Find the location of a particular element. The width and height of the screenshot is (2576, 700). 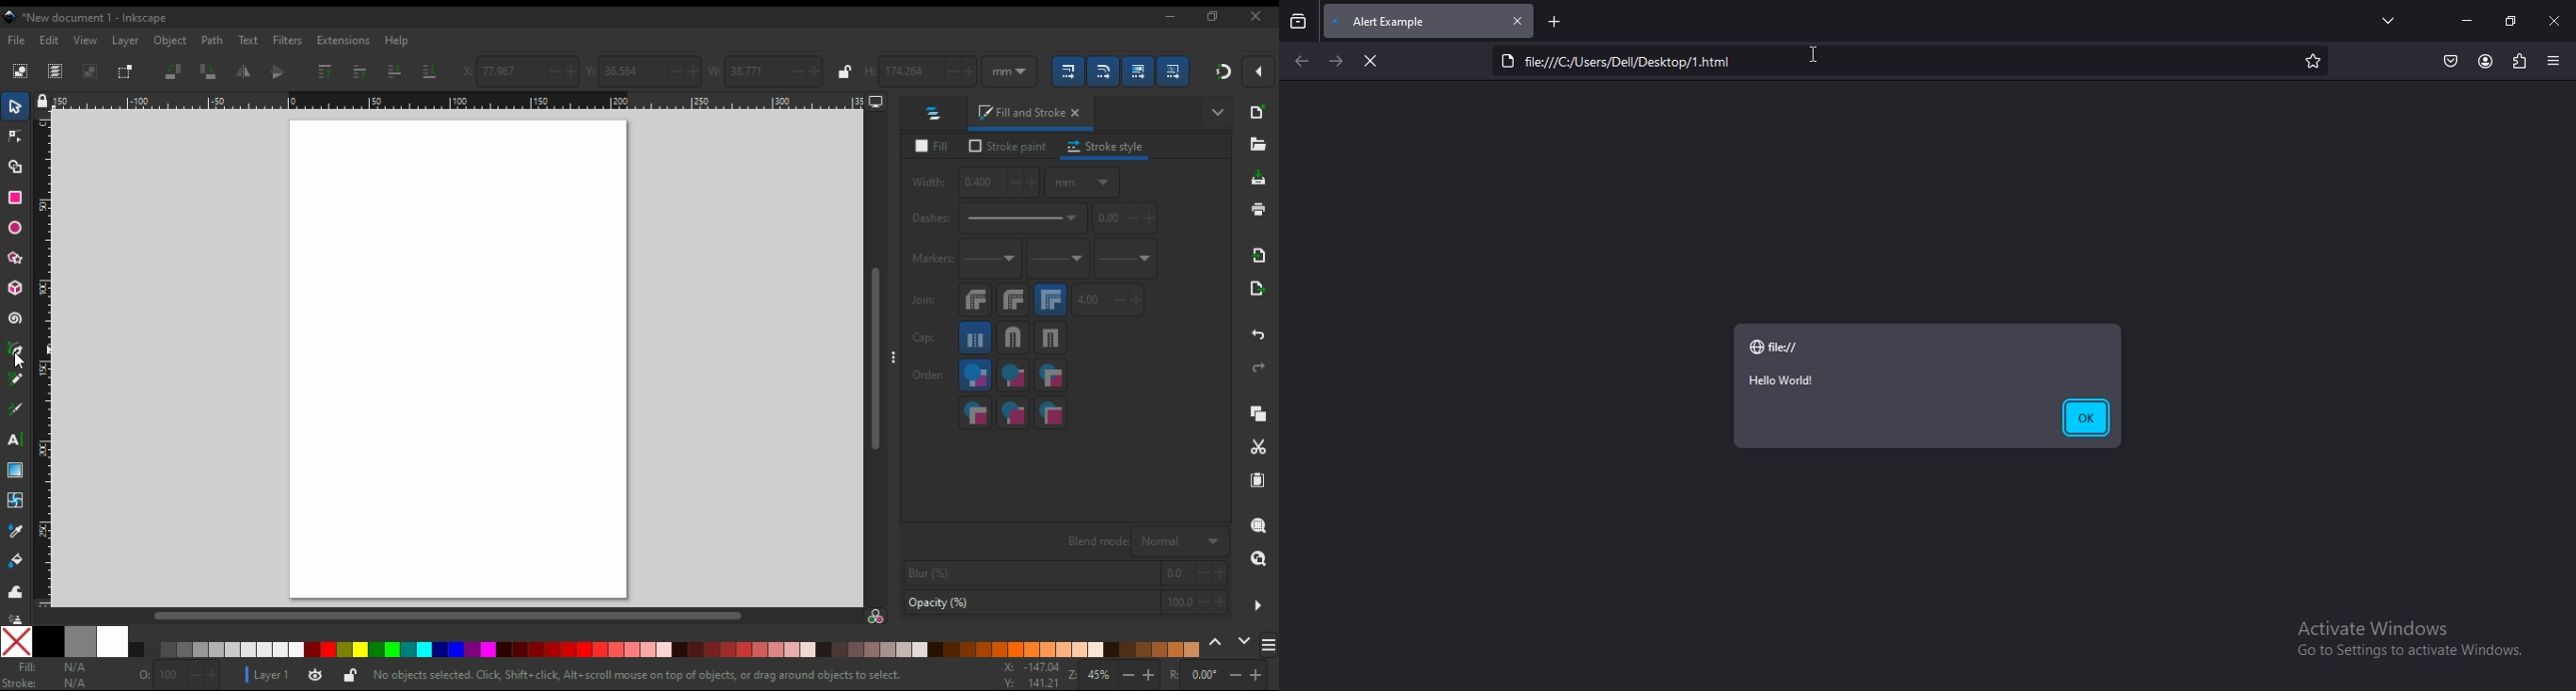

node tool is located at coordinates (16, 137).